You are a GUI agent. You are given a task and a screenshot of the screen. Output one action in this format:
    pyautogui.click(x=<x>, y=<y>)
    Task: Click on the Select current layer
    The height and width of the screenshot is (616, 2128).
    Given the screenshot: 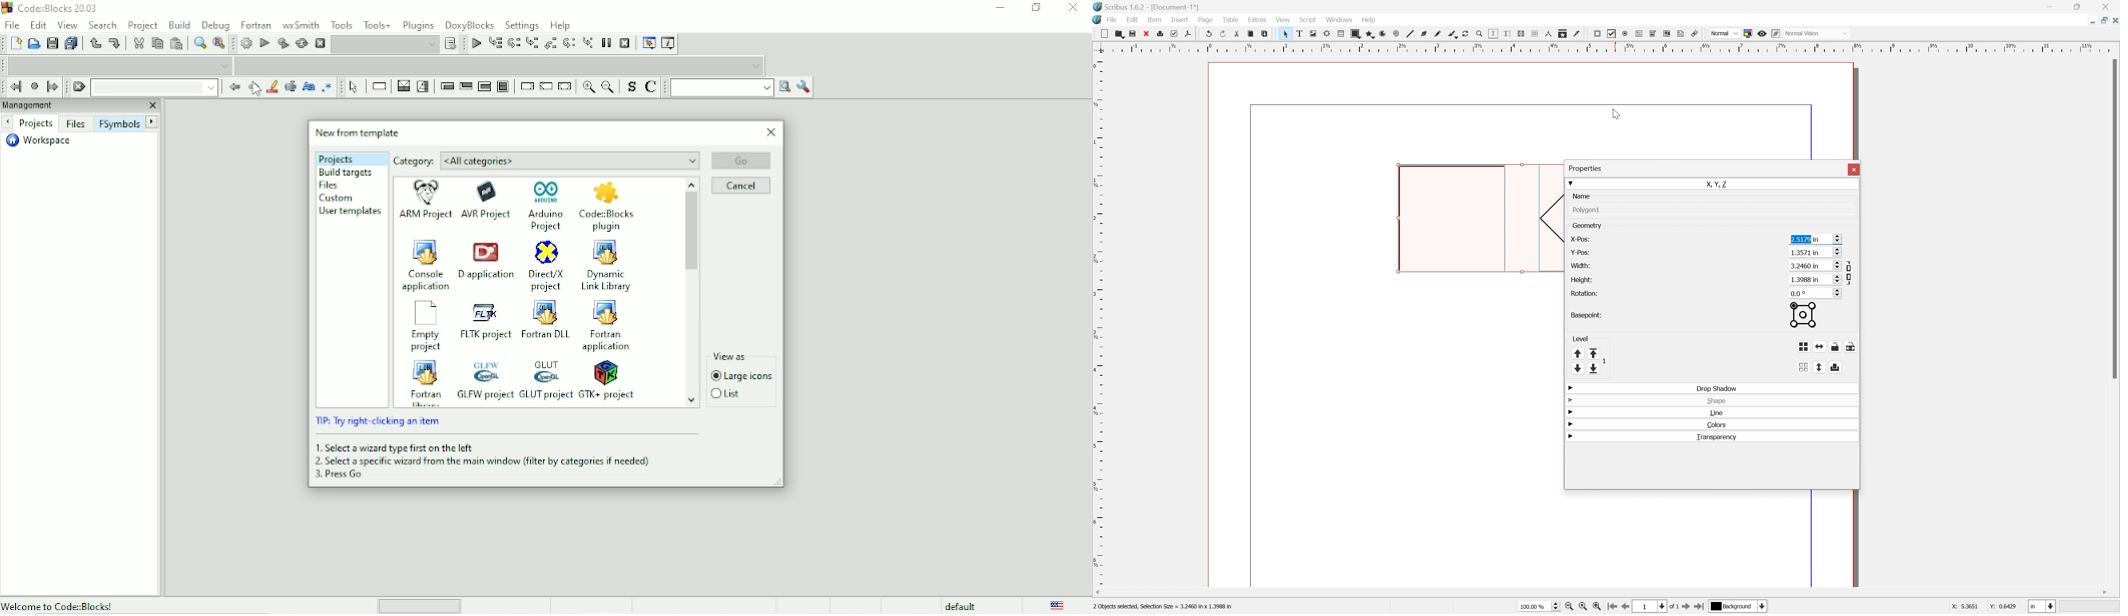 What is the action you would take?
    pyautogui.click(x=1741, y=606)
    